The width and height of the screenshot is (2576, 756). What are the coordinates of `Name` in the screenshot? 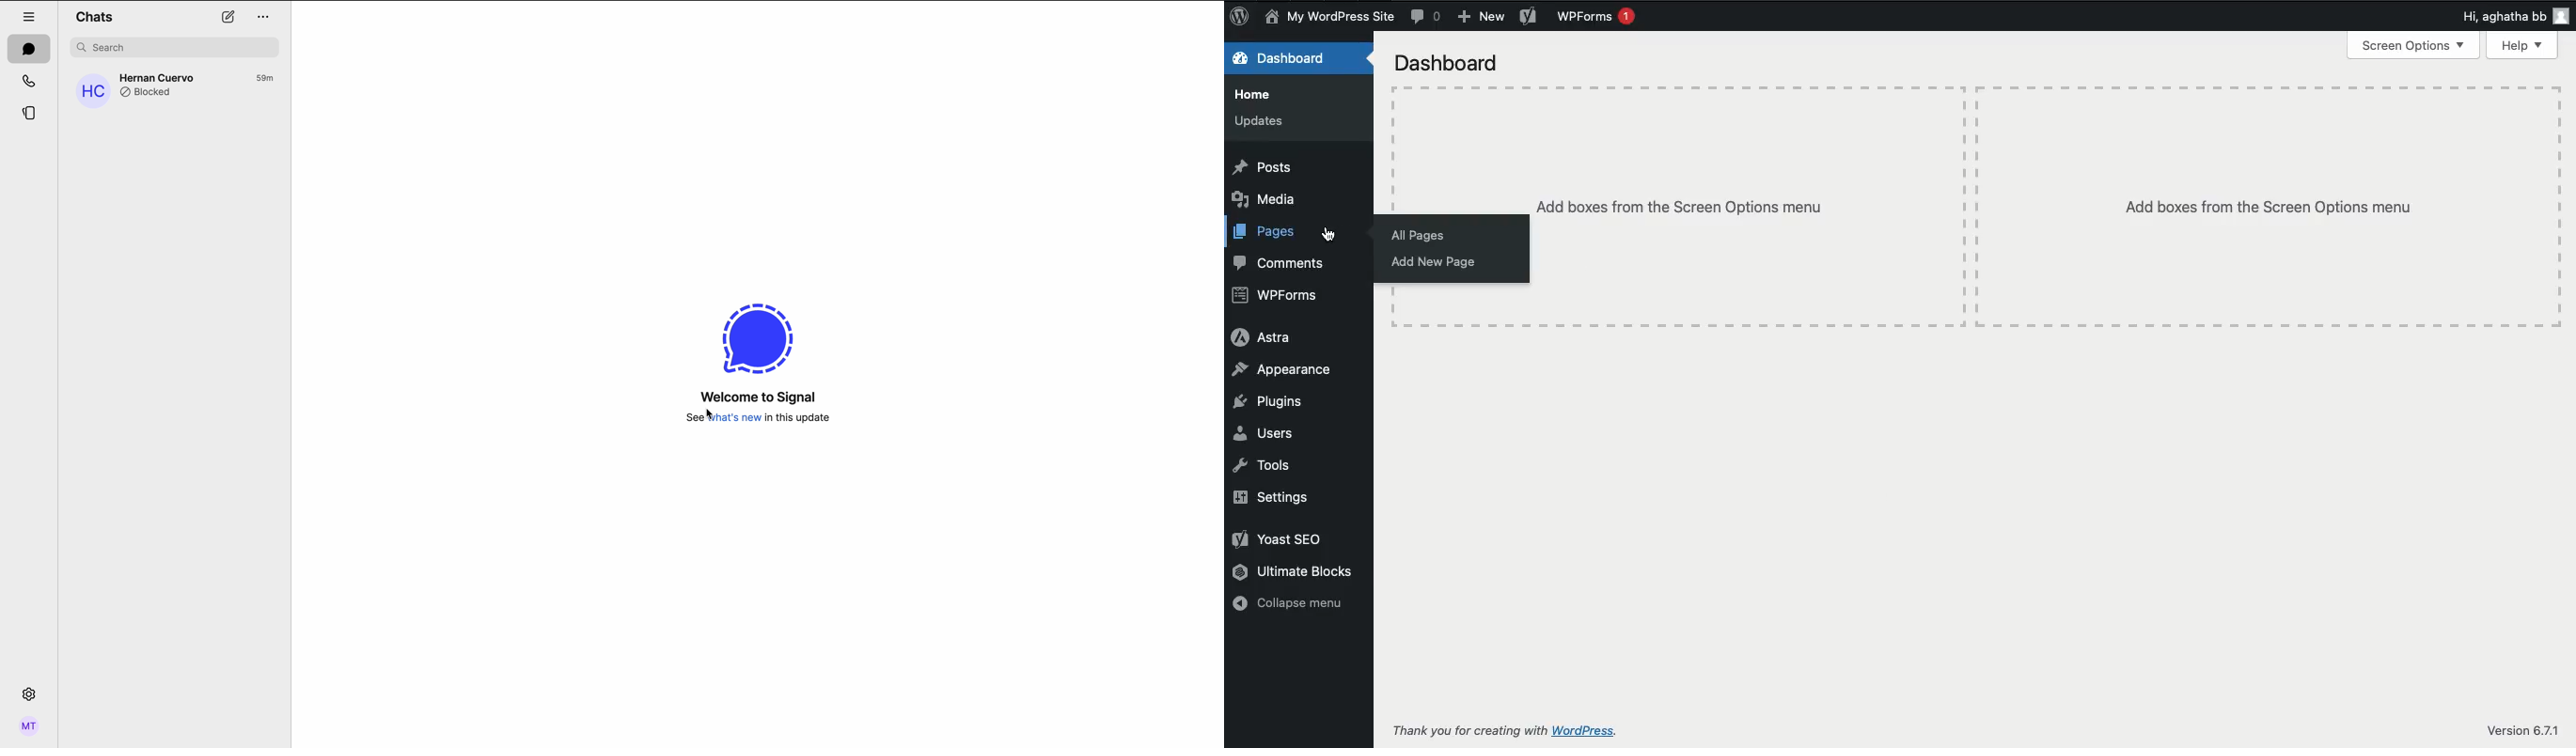 It's located at (1327, 16).